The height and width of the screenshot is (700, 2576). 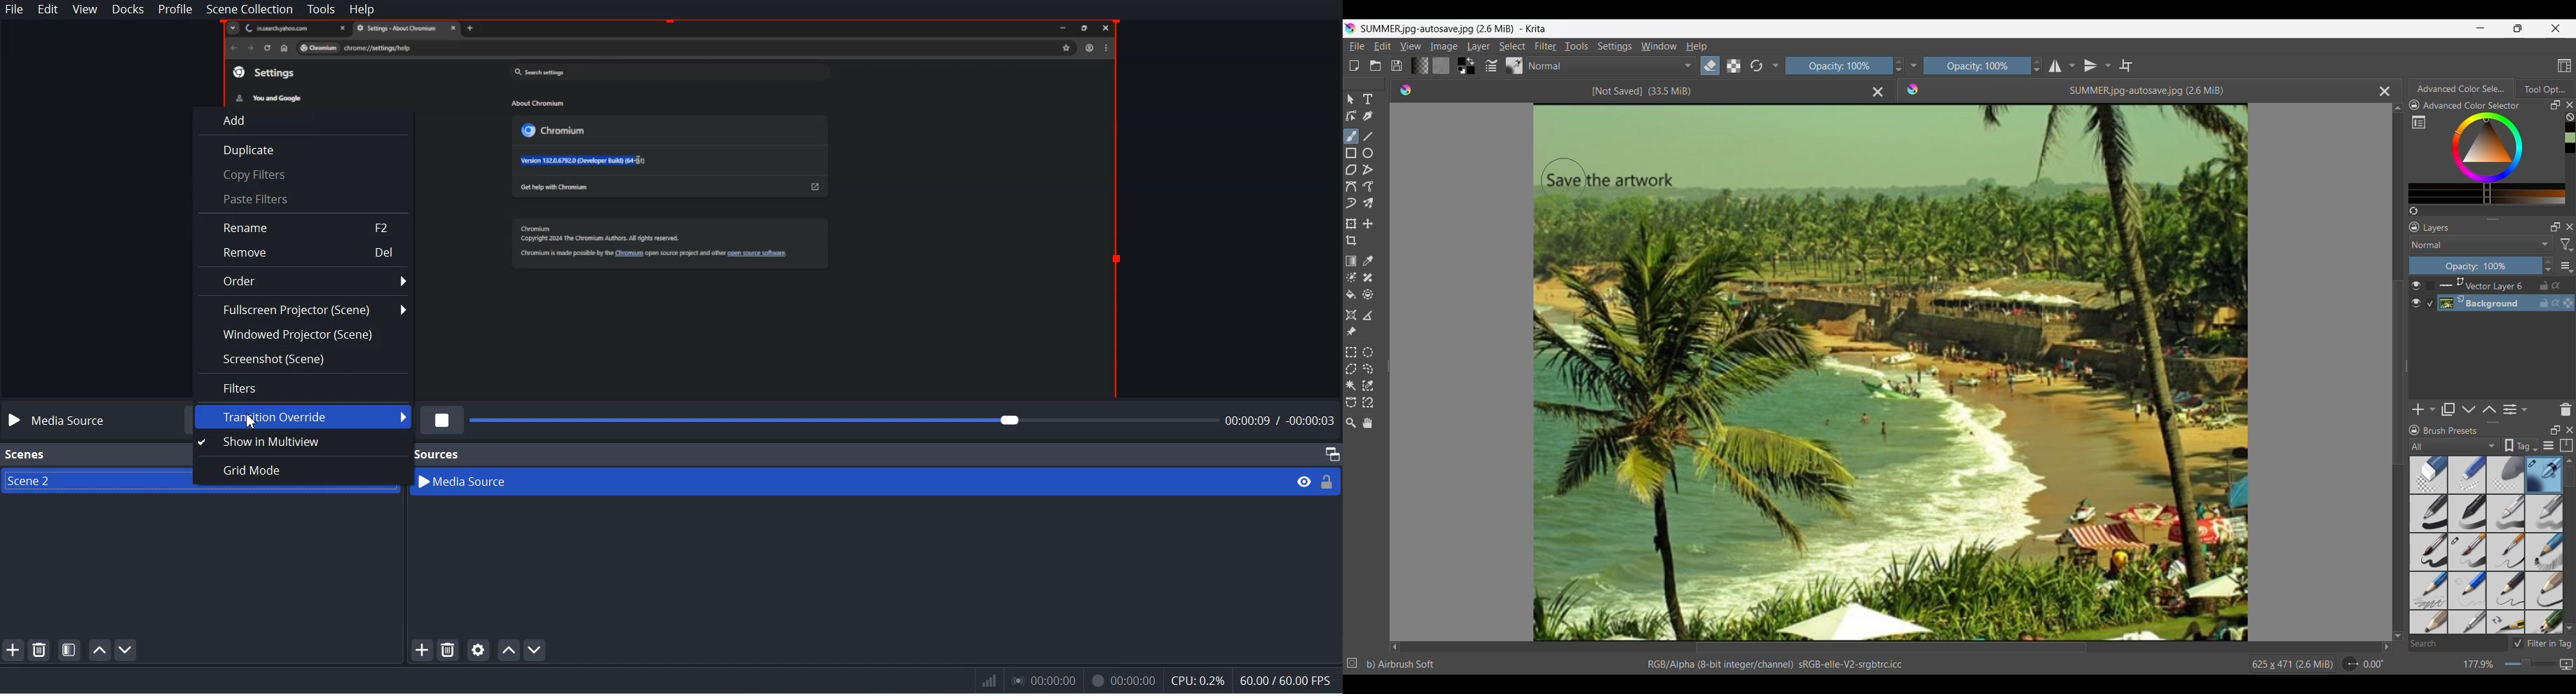 What do you see at coordinates (1352, 260) in the screenshot?
I see `Draw a gradient` at bounding box center [1352, 260].